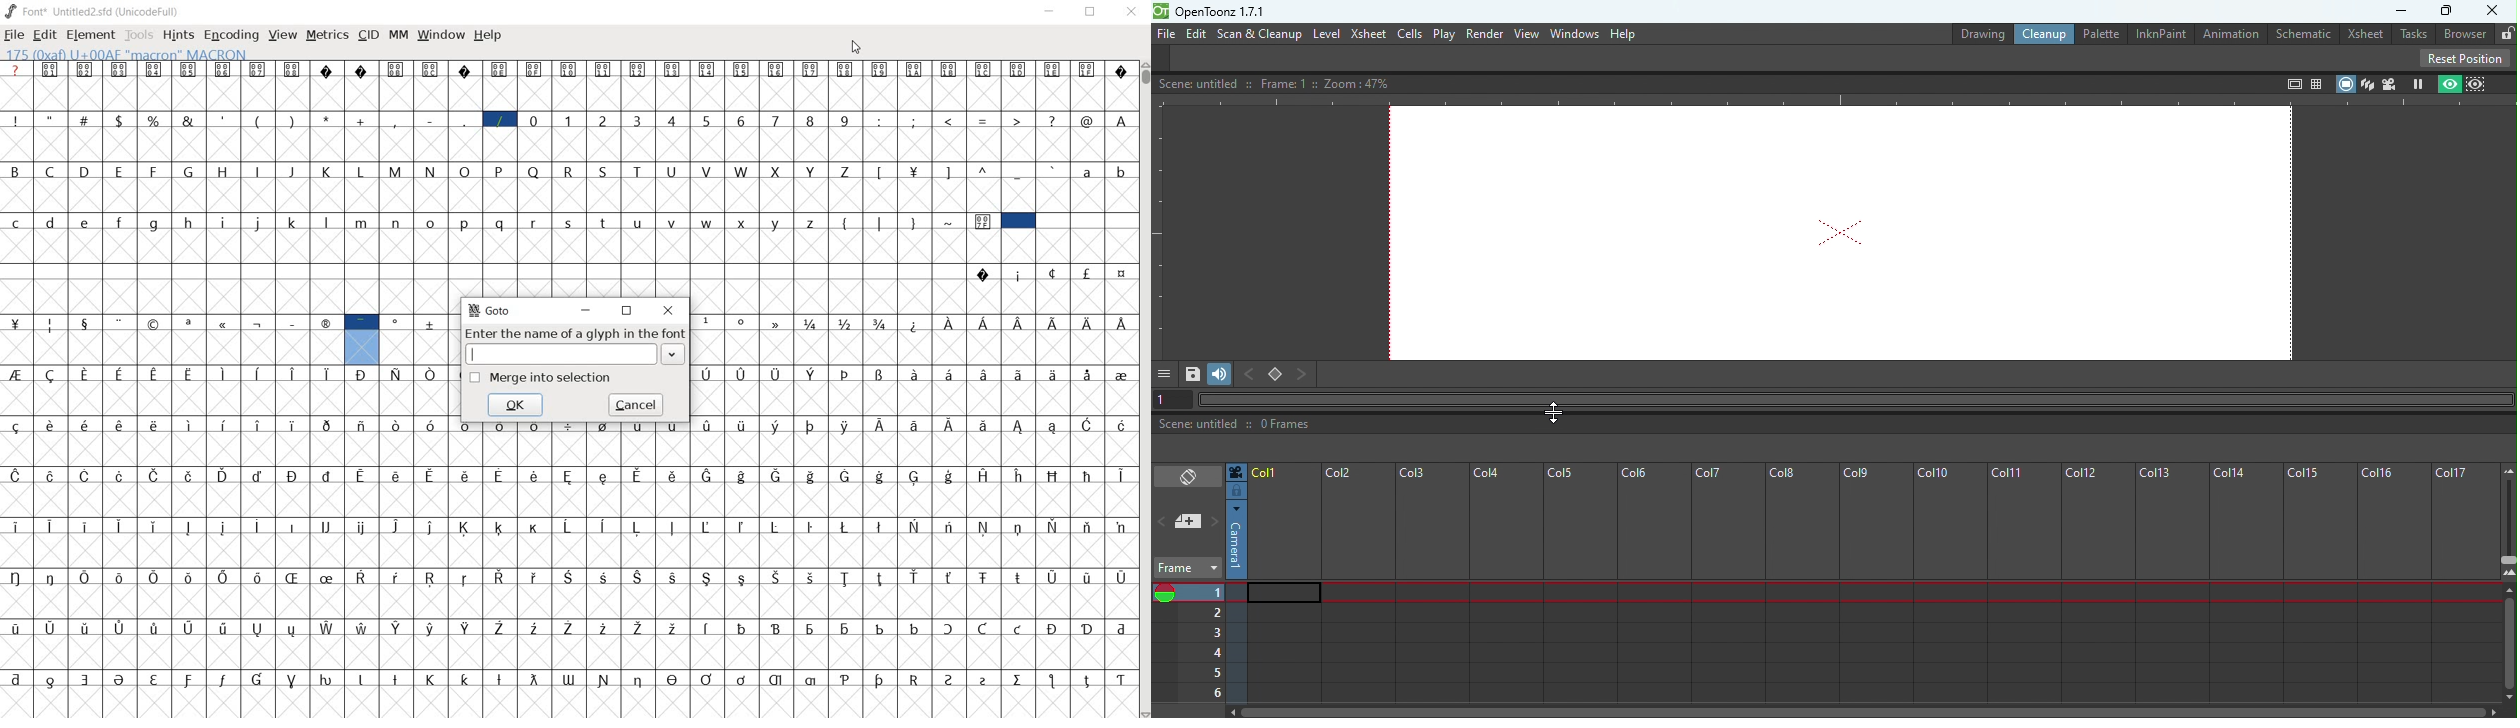  Describe the element at coordinates (1049, 11) in the screenshot. I see `MINIMIZE` at that location.